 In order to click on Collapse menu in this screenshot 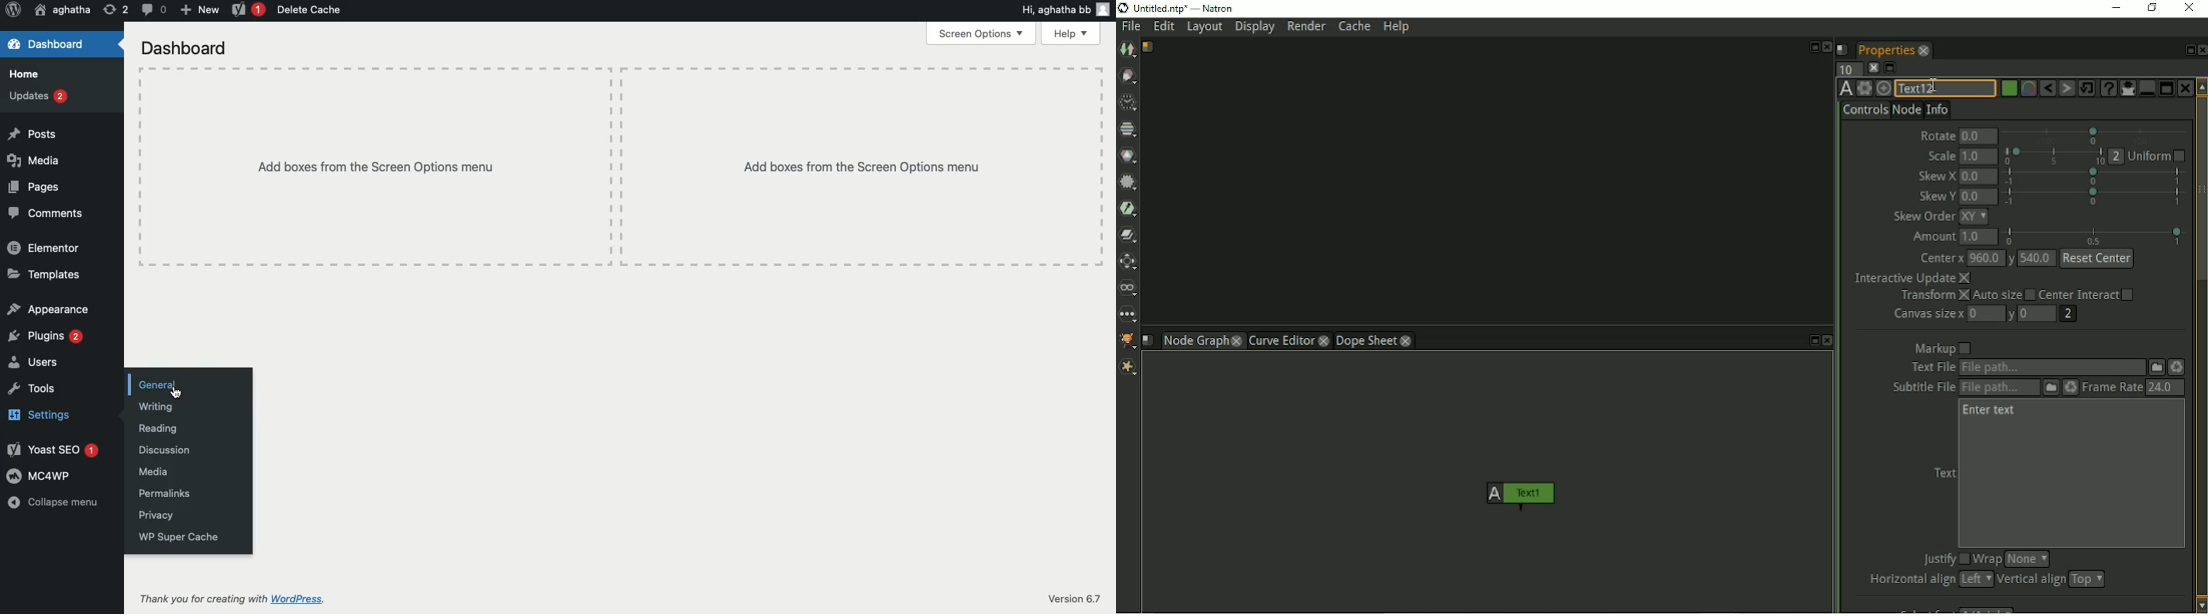, I will do `click(52, 502)`.